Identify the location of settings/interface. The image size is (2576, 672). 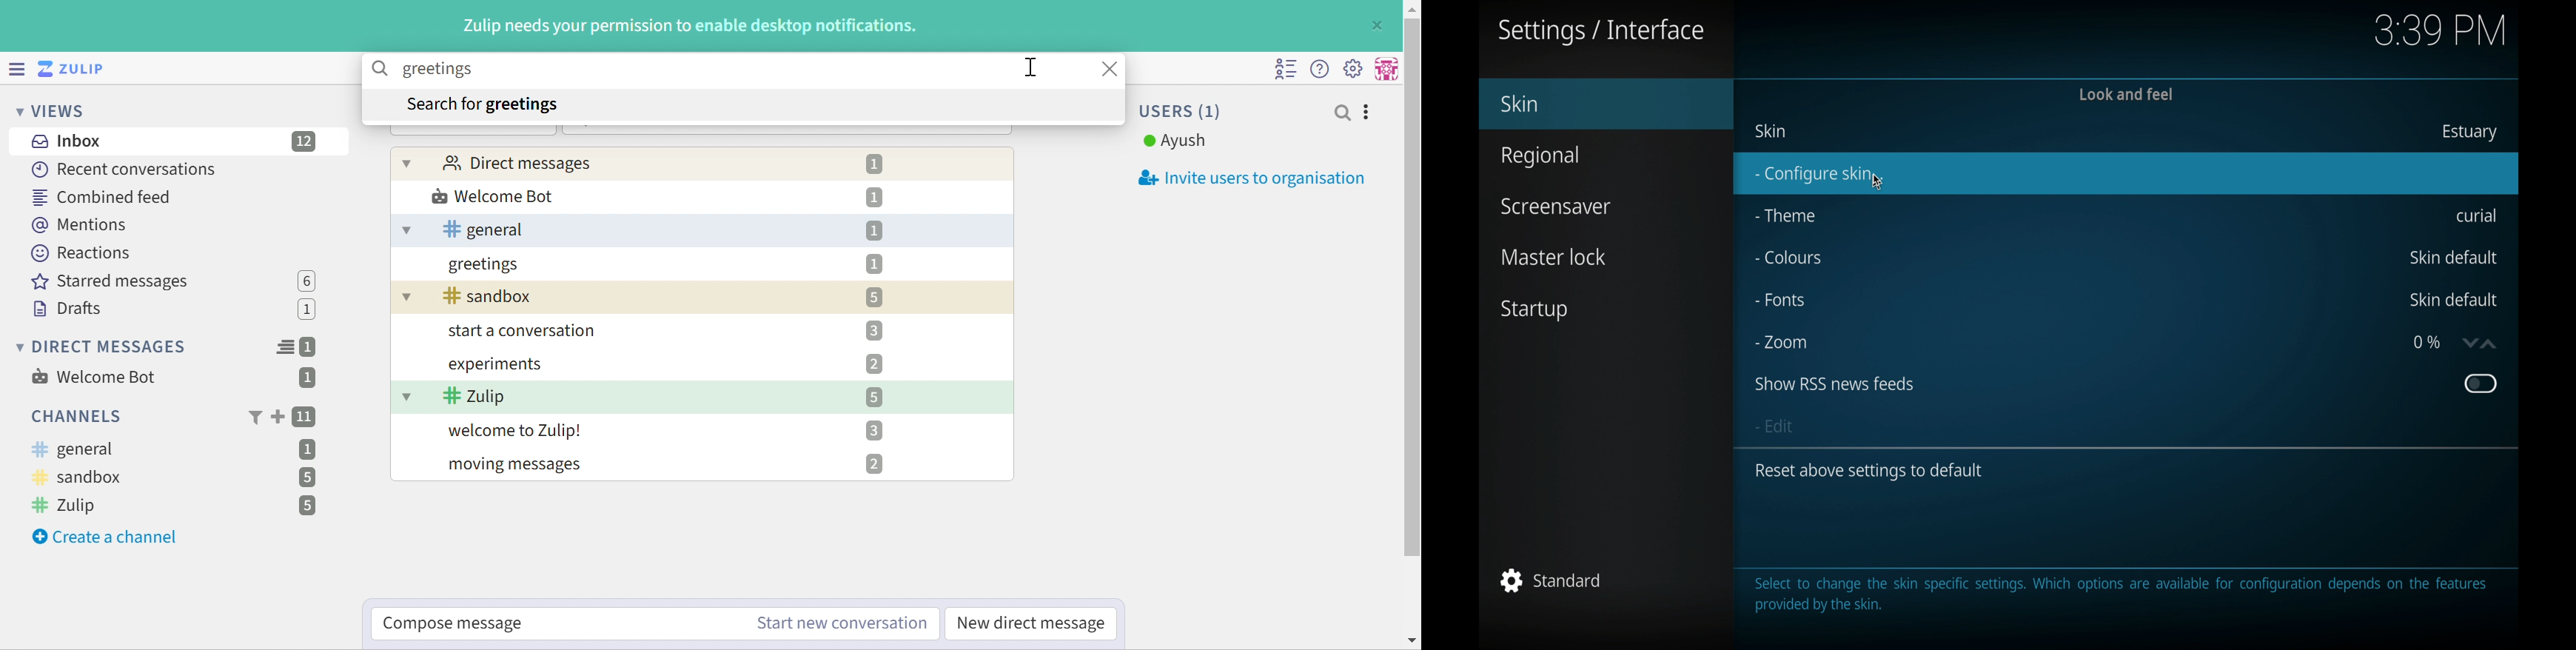
(1601, 32).